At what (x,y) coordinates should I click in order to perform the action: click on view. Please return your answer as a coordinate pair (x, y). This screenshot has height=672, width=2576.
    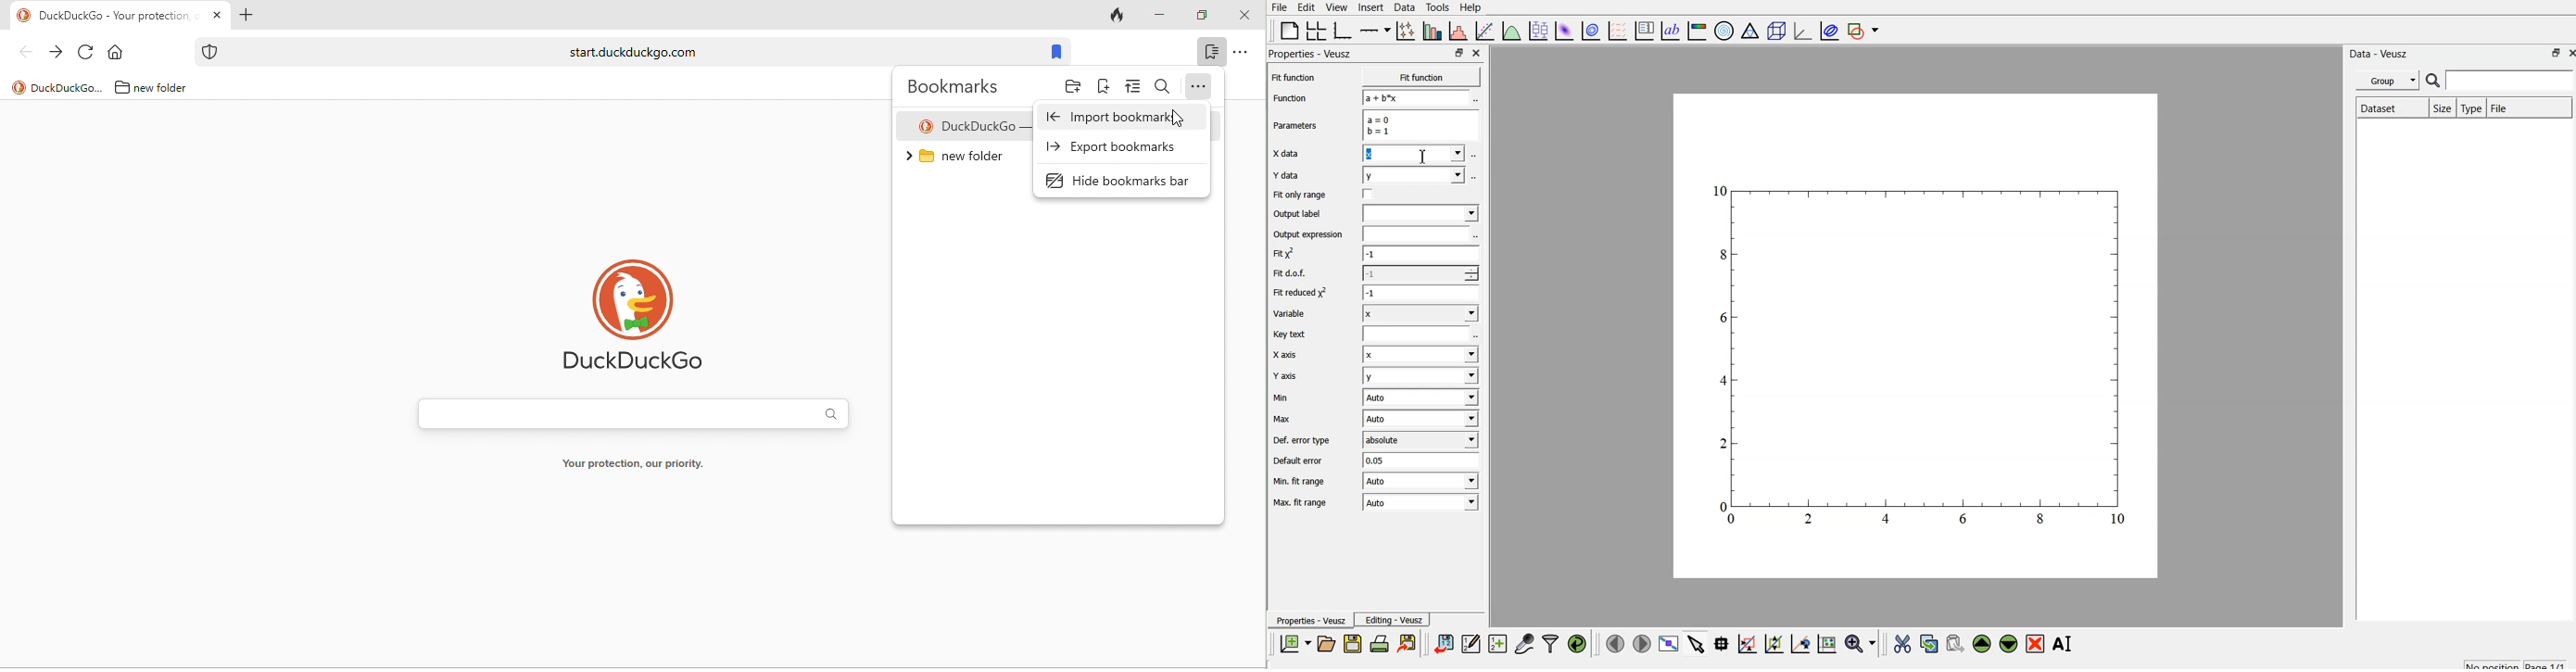
    Looking at the image, I should click on (1133, 88).